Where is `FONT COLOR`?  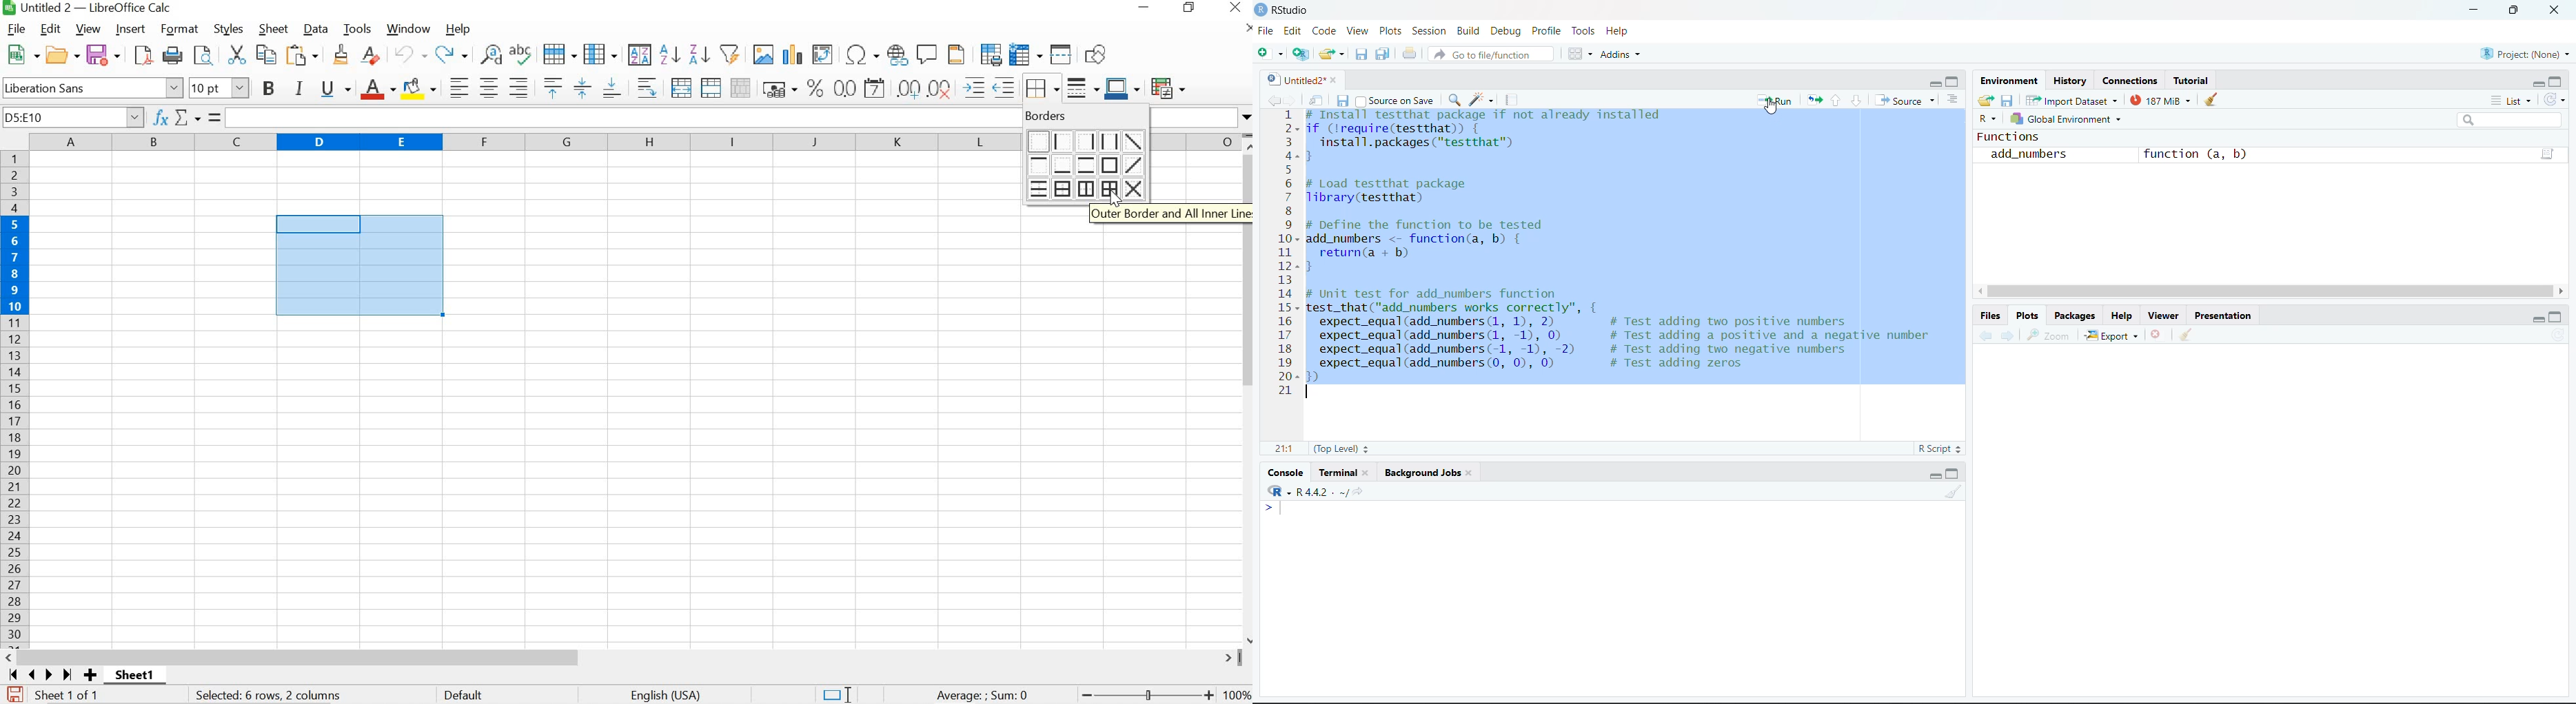
FONT COLOR is located at coordinates (377, 90).